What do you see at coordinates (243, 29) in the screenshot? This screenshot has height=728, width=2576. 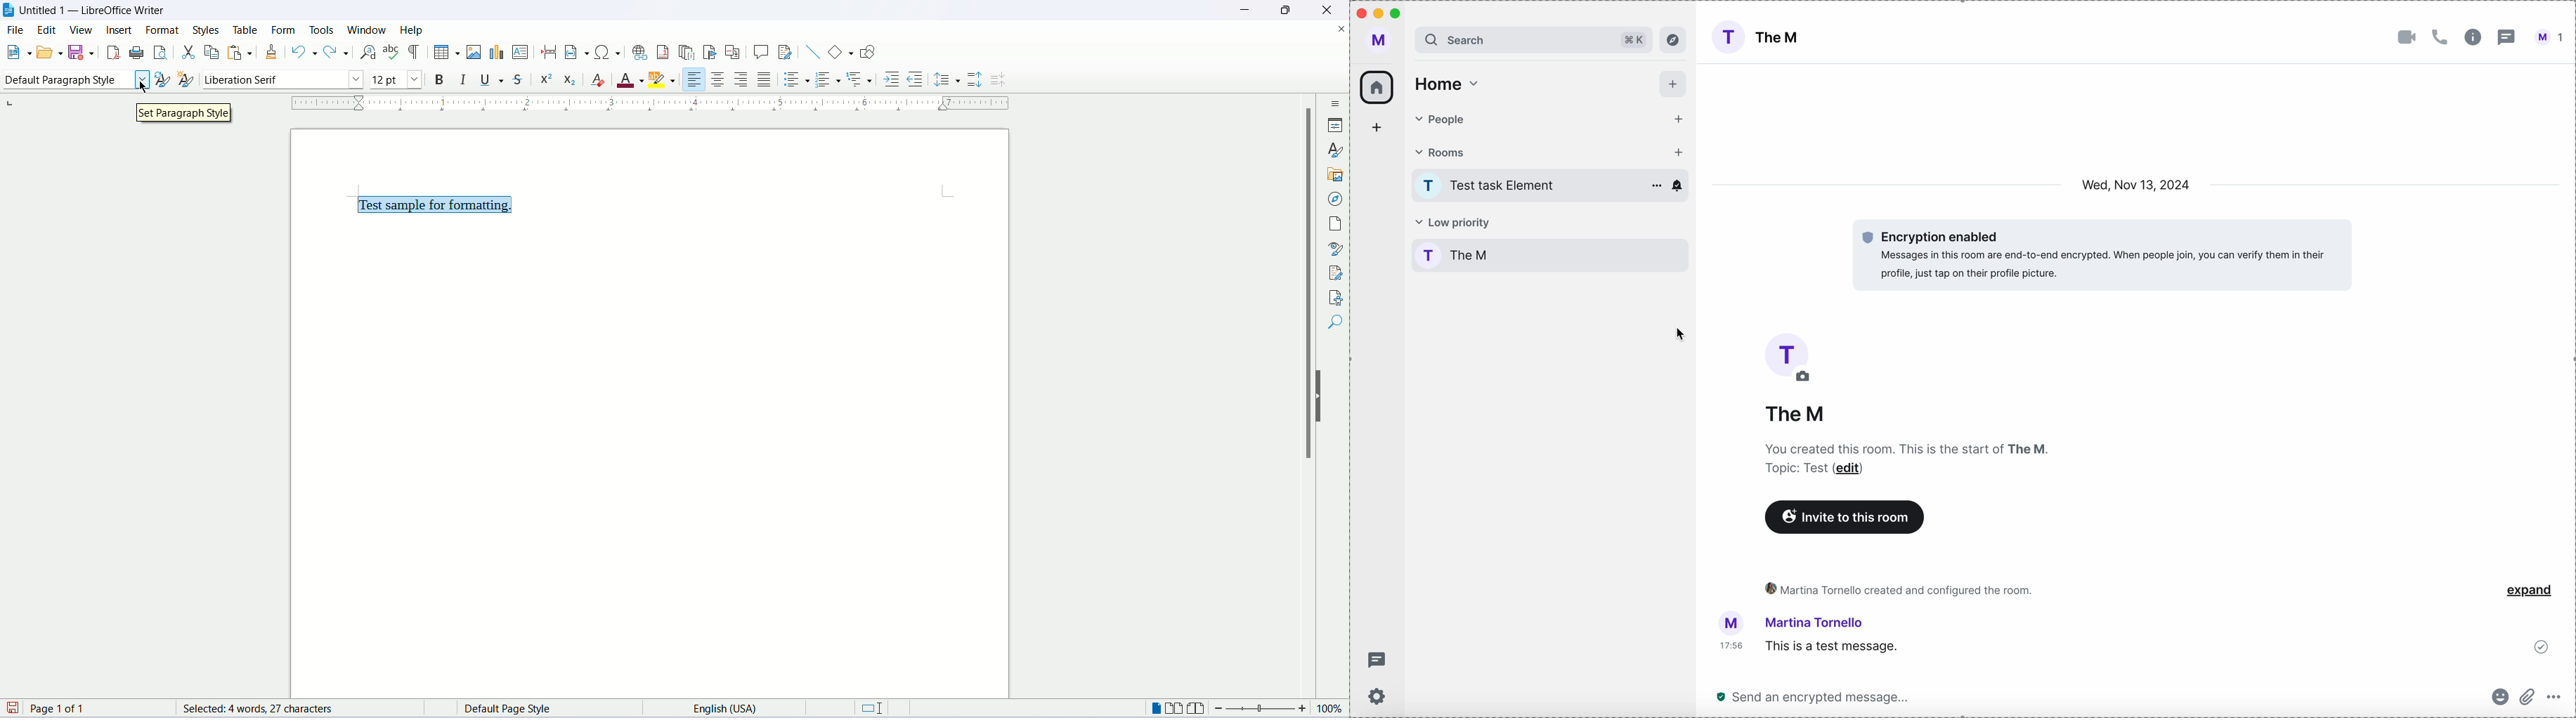 I see `table` at bounding box center [243, 29].